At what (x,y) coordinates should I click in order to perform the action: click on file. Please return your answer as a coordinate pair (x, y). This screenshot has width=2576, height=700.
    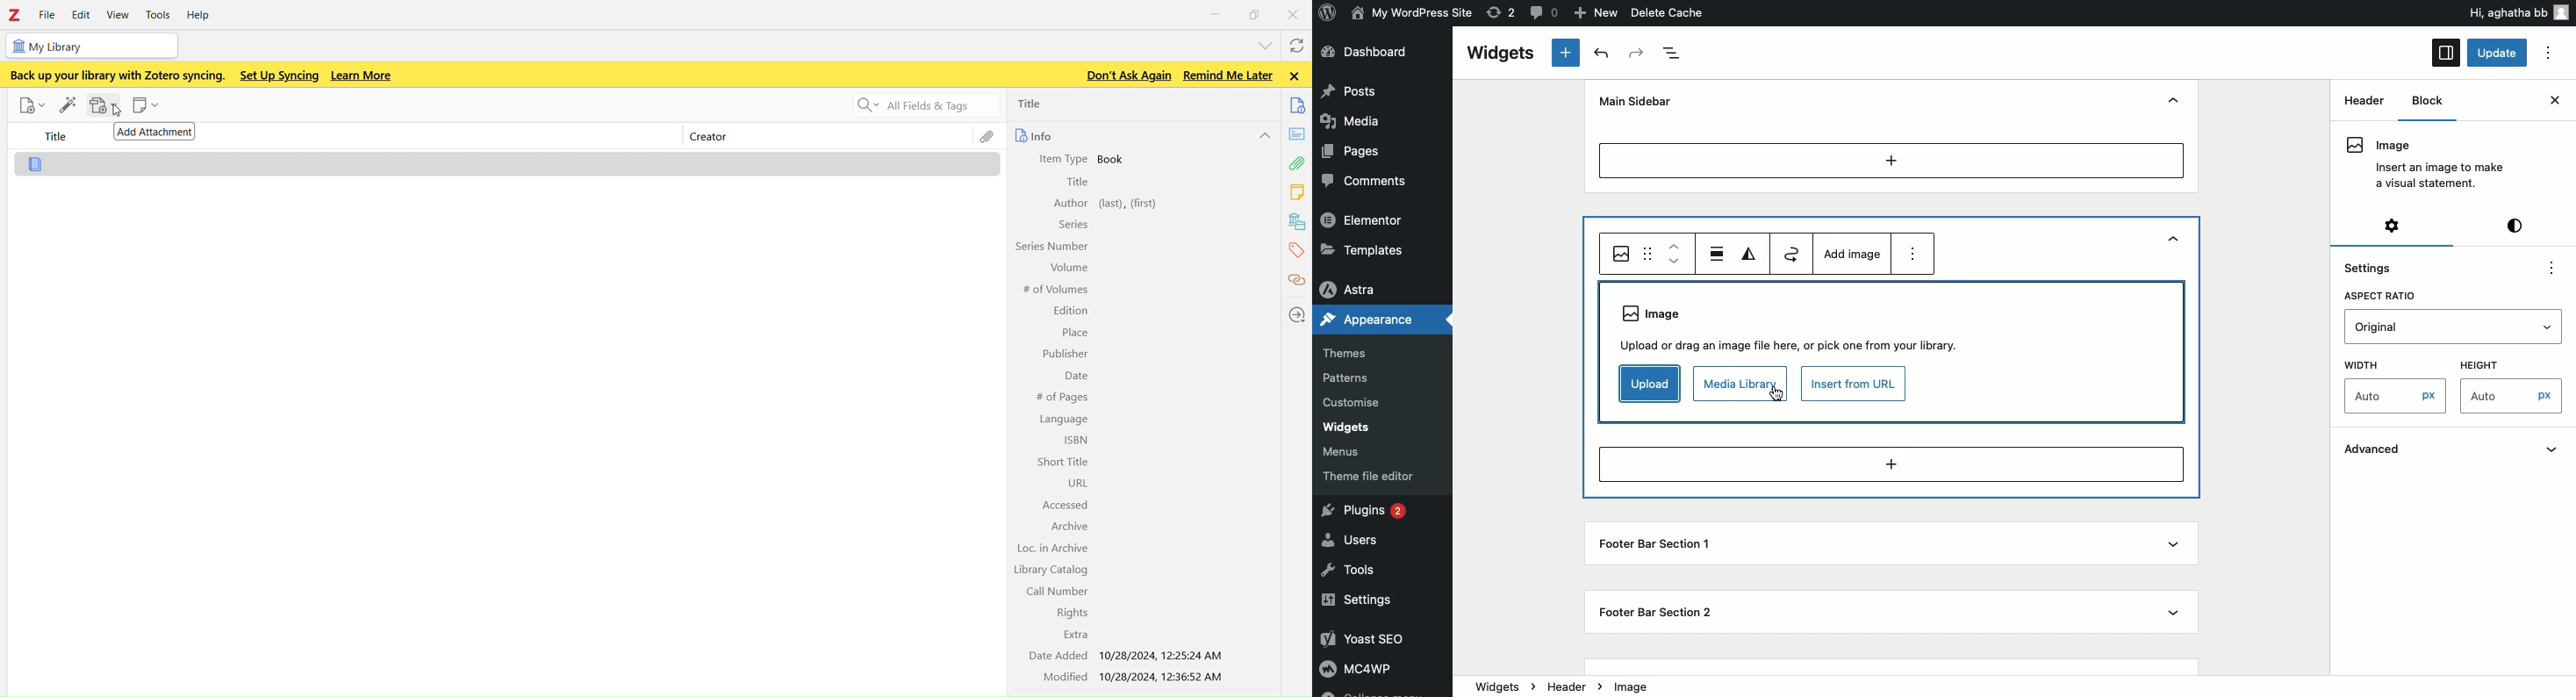
    Looking at the image, I should click on (48, 14).